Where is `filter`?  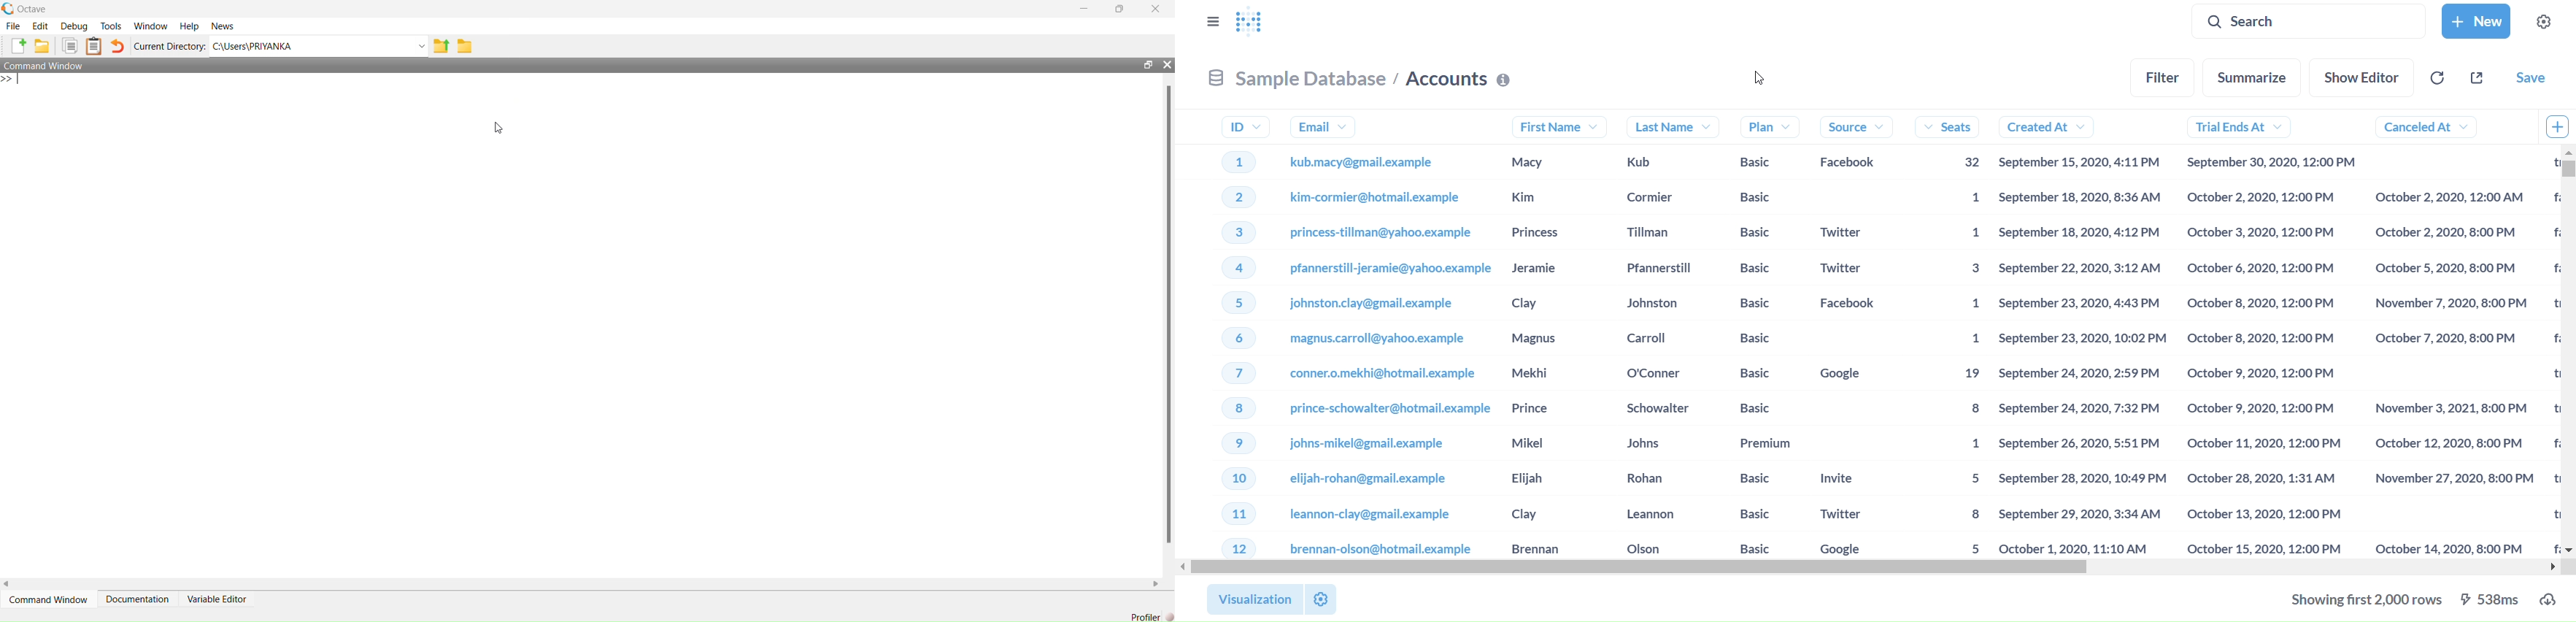
filter is located at coordinates (2161, 77).